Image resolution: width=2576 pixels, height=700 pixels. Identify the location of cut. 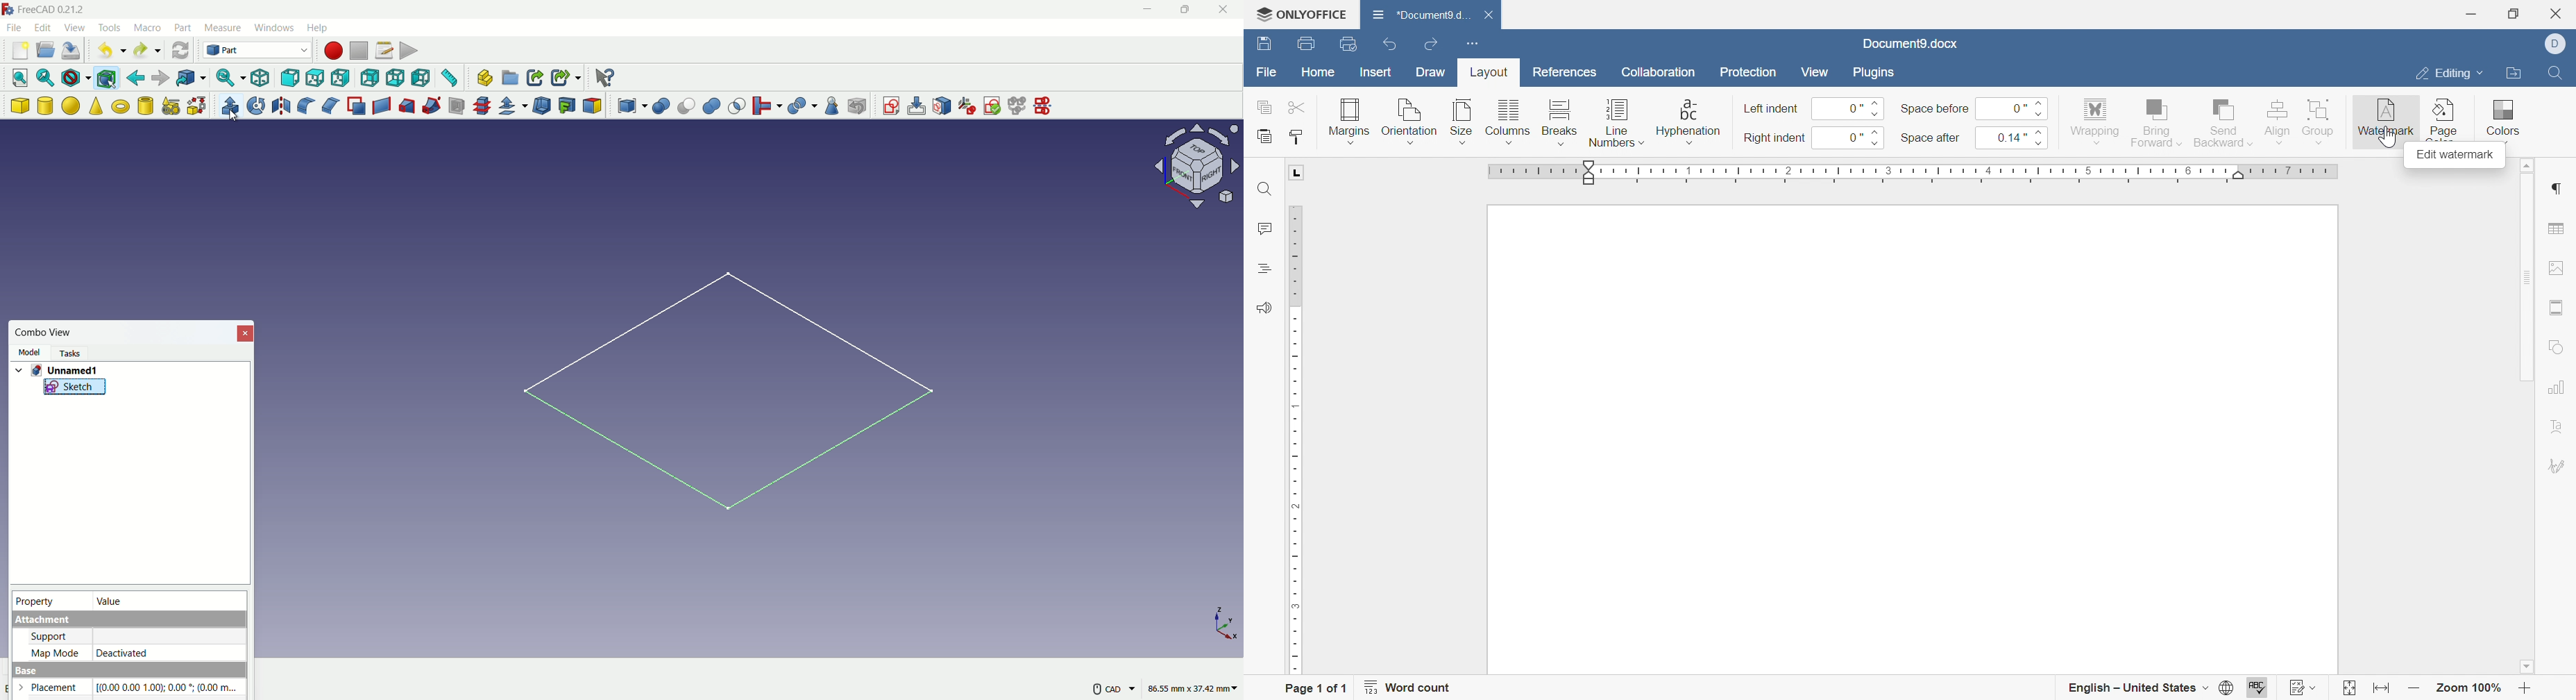
(686, 106).